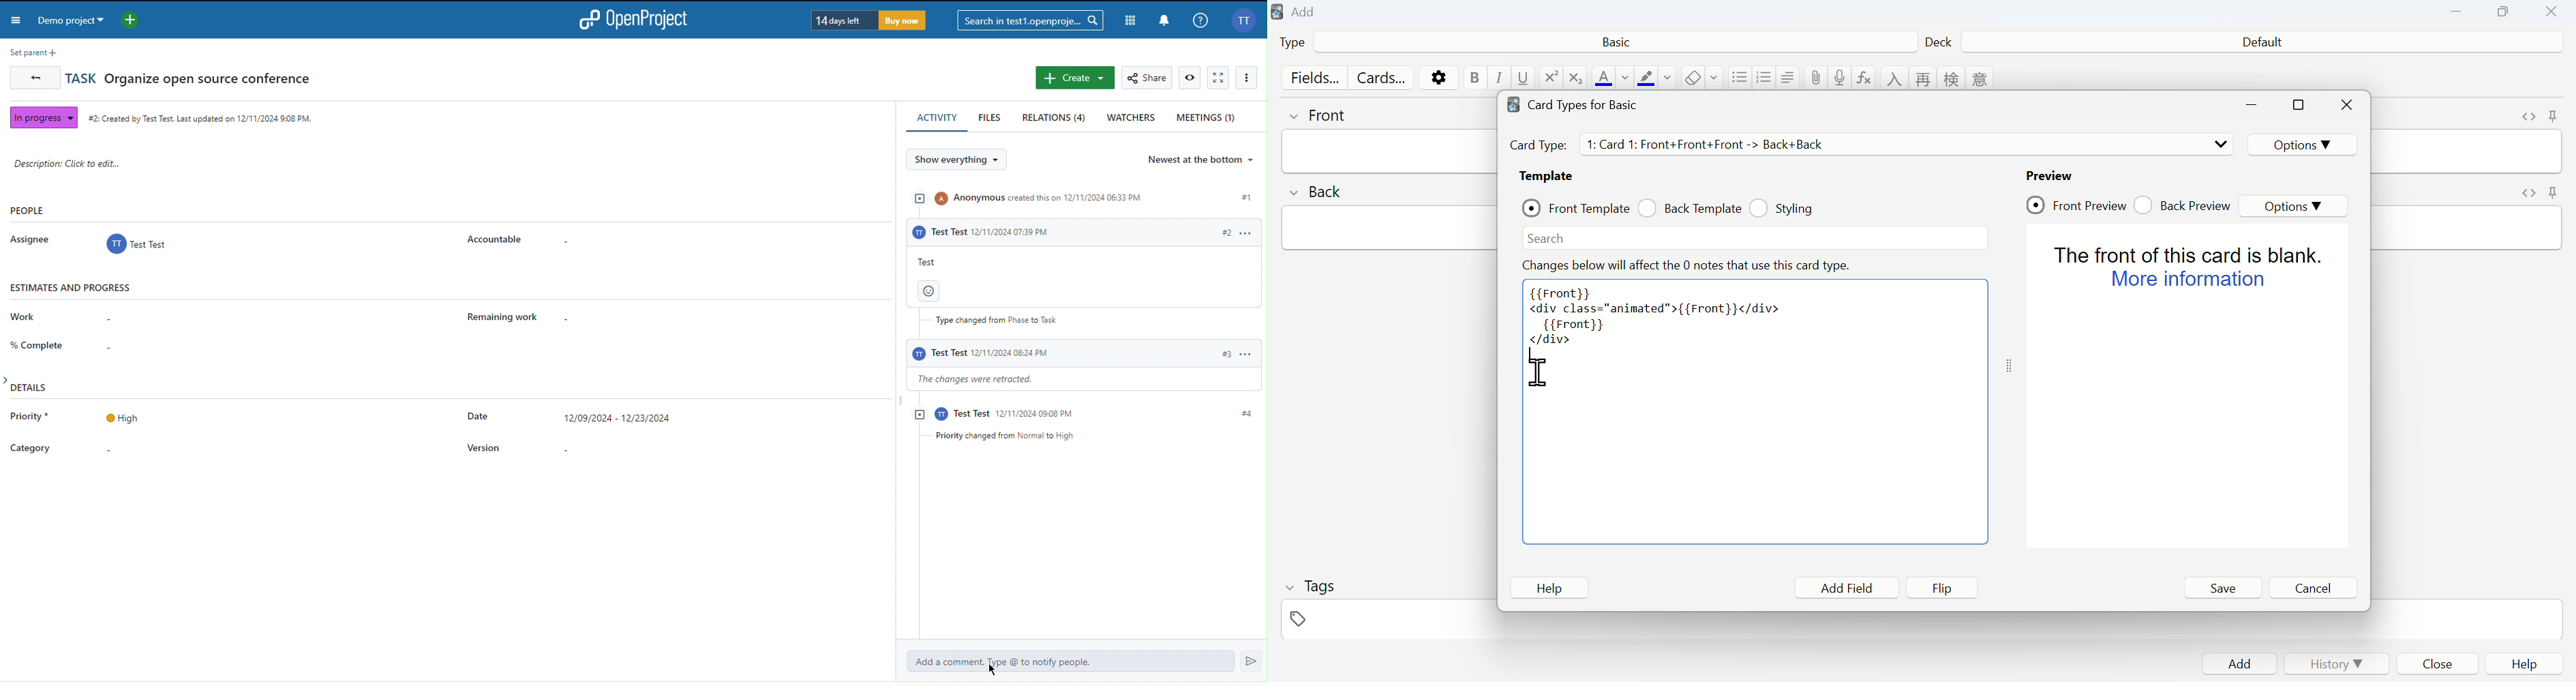 The width and height of the screenshot is (2576, 700). What do you see at coordinates (1381, 78) in the screenshot?
I see `Cards` at bounding box center [1381, 78].